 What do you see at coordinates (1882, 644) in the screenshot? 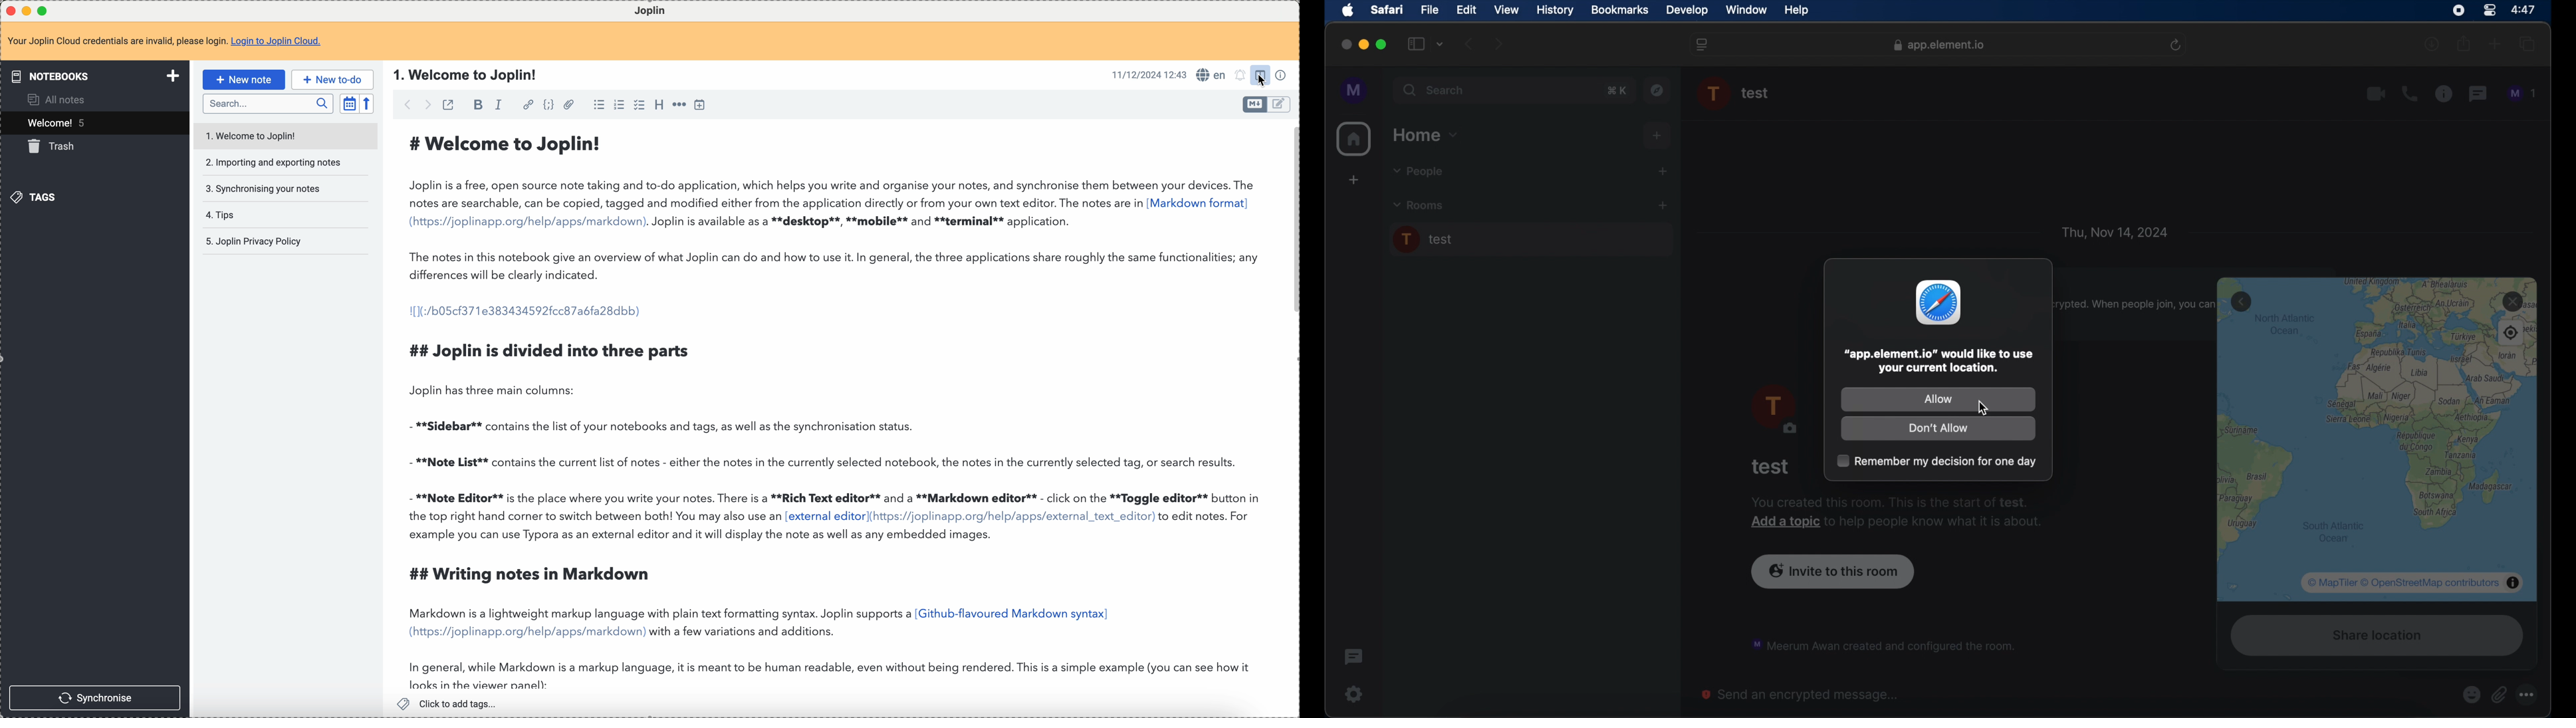
I see `notification` at bounding box center [1882, 644].